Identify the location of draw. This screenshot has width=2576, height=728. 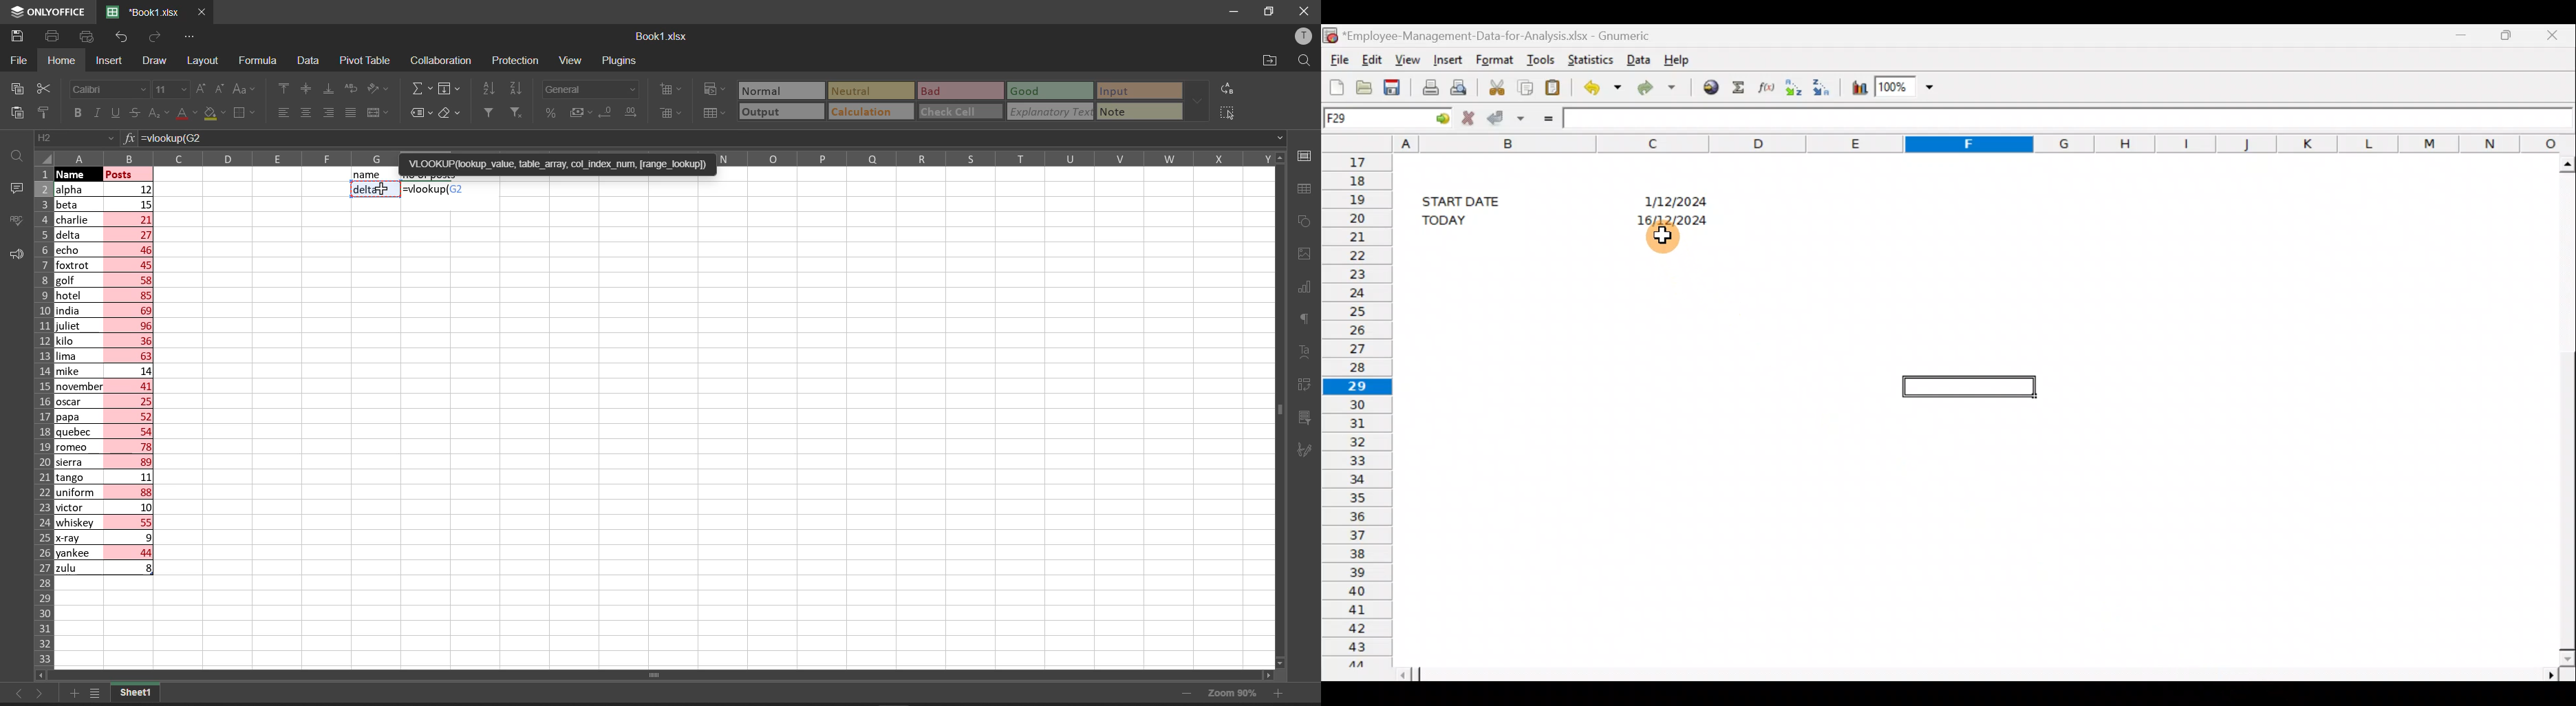
(152, 61).